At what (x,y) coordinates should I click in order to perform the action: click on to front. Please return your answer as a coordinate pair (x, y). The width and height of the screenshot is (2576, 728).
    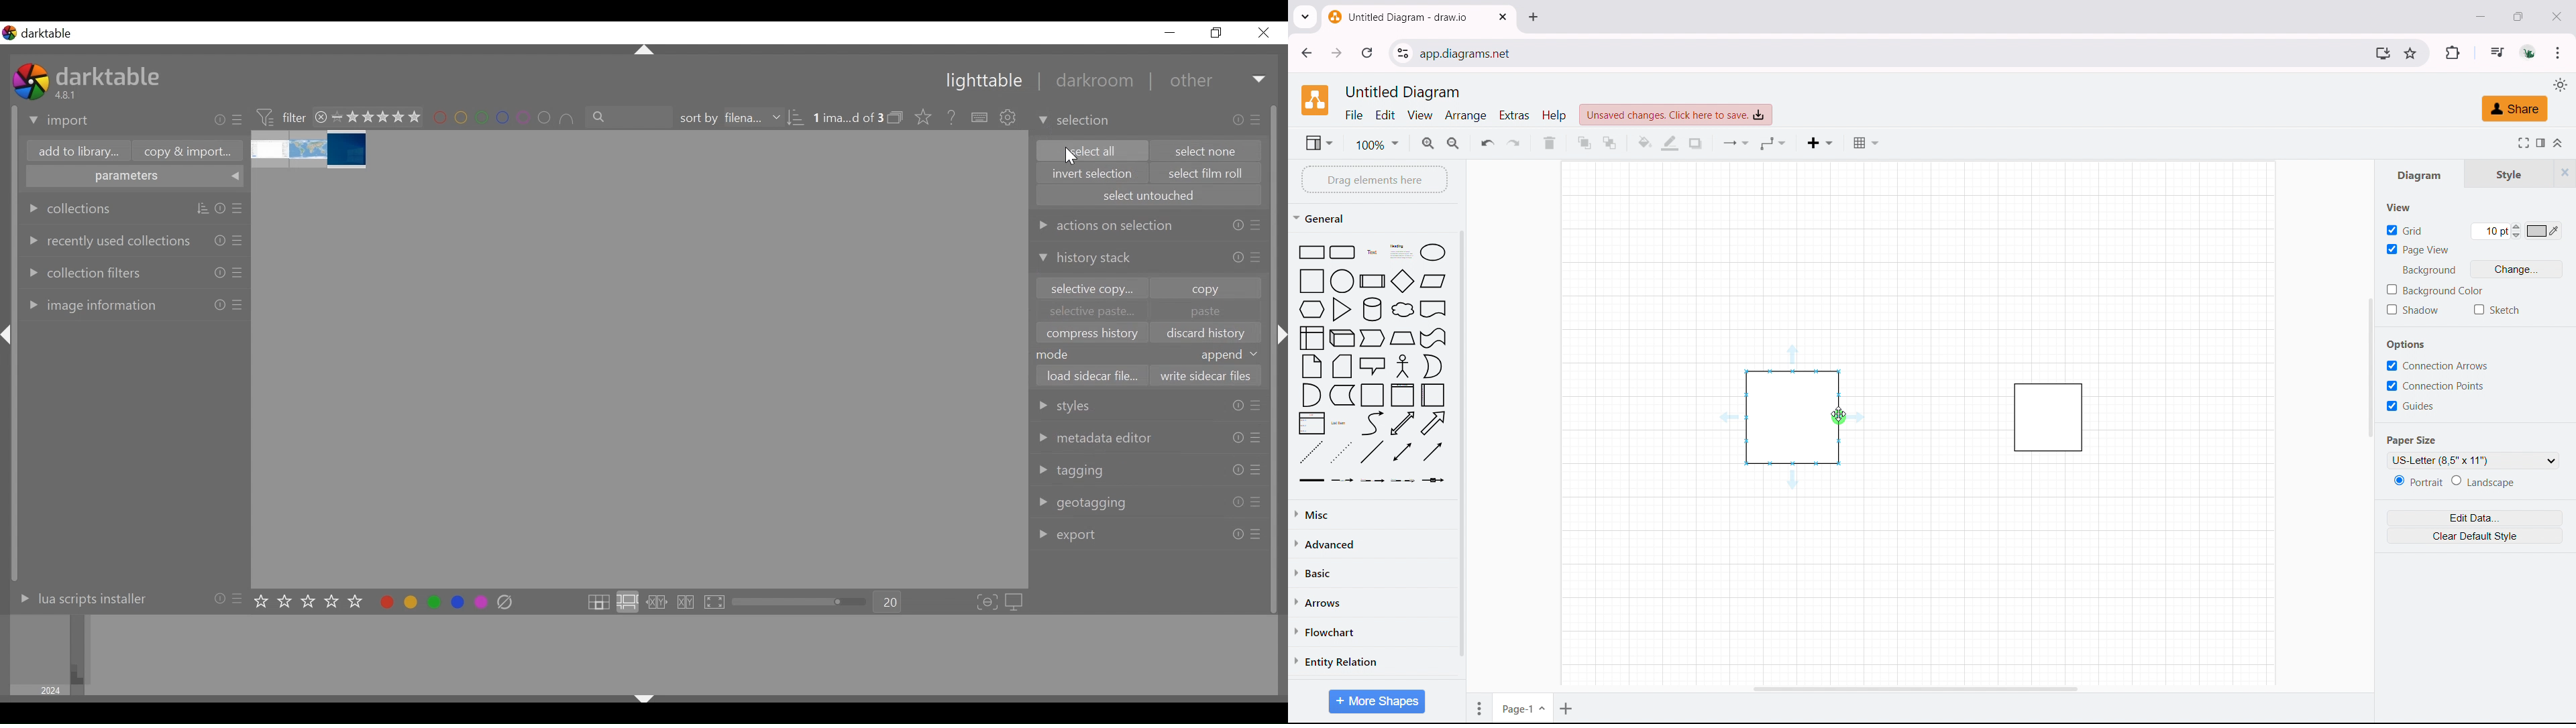
    Looking at the image, I should click on (1584, 142).